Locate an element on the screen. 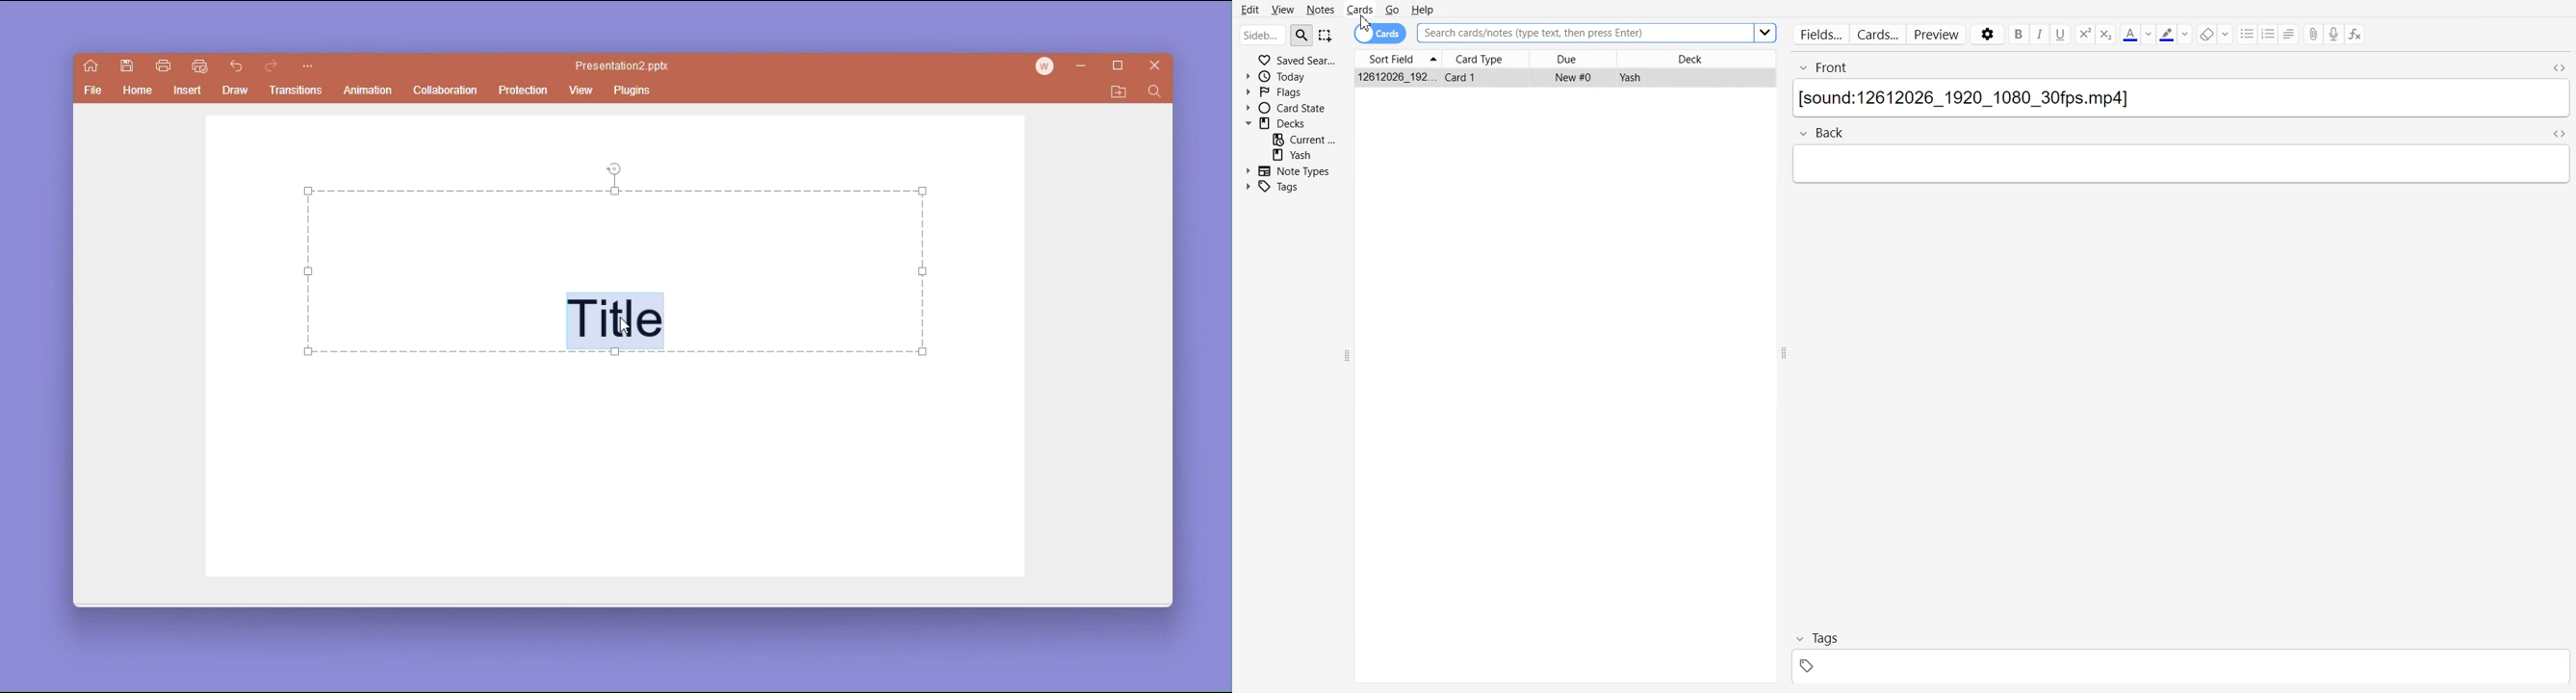  insert is located at coordinates (187, 92).